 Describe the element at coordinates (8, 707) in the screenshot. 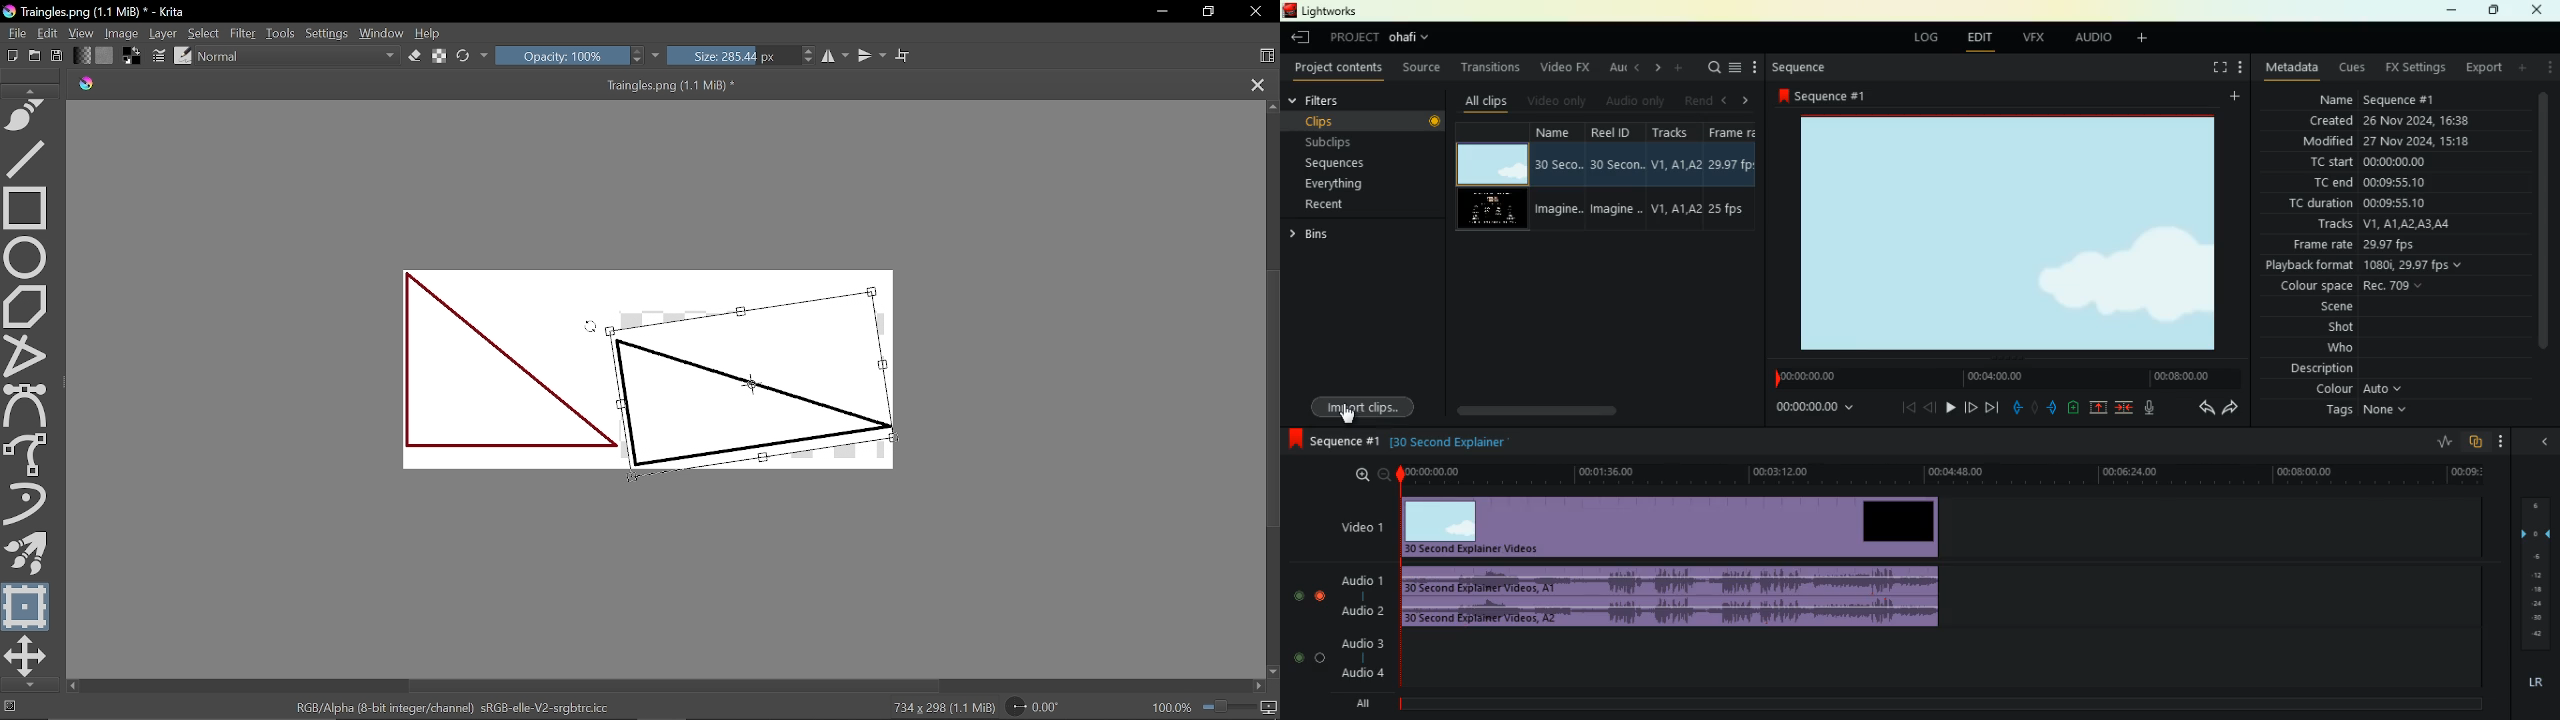

I see `No selection` at that location.